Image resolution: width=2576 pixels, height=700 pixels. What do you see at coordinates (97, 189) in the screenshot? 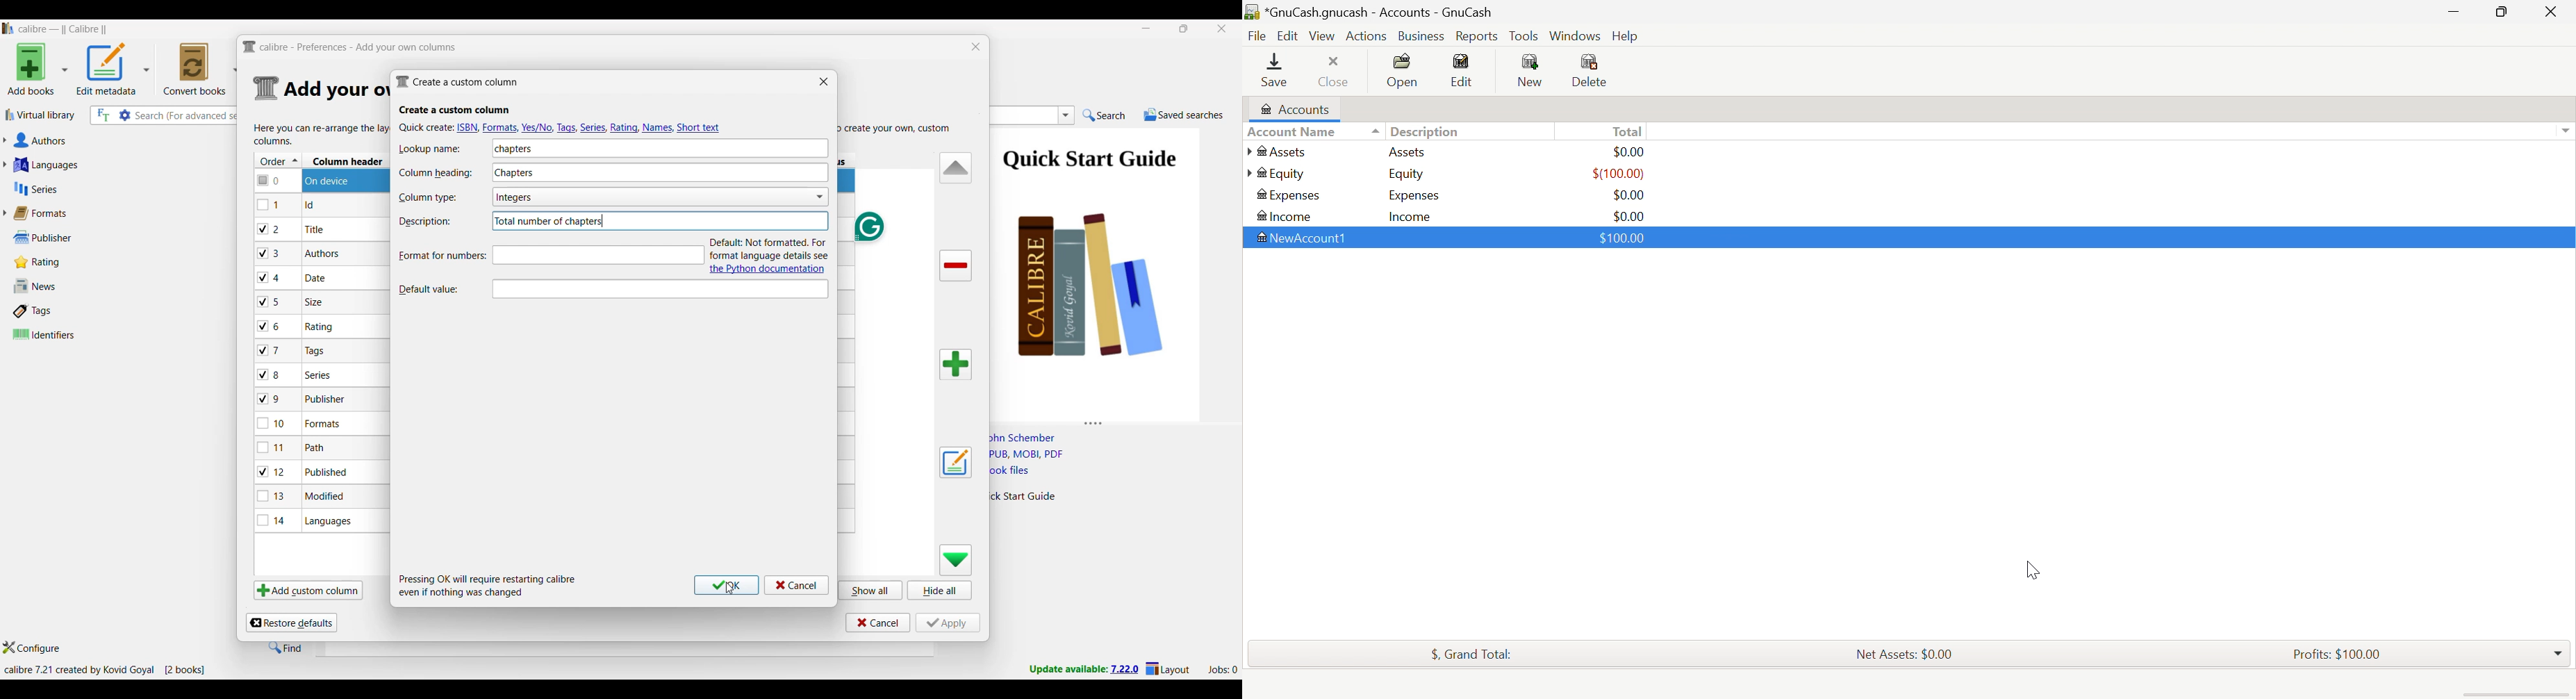
I see `Series` at bounding box center [97, 189].